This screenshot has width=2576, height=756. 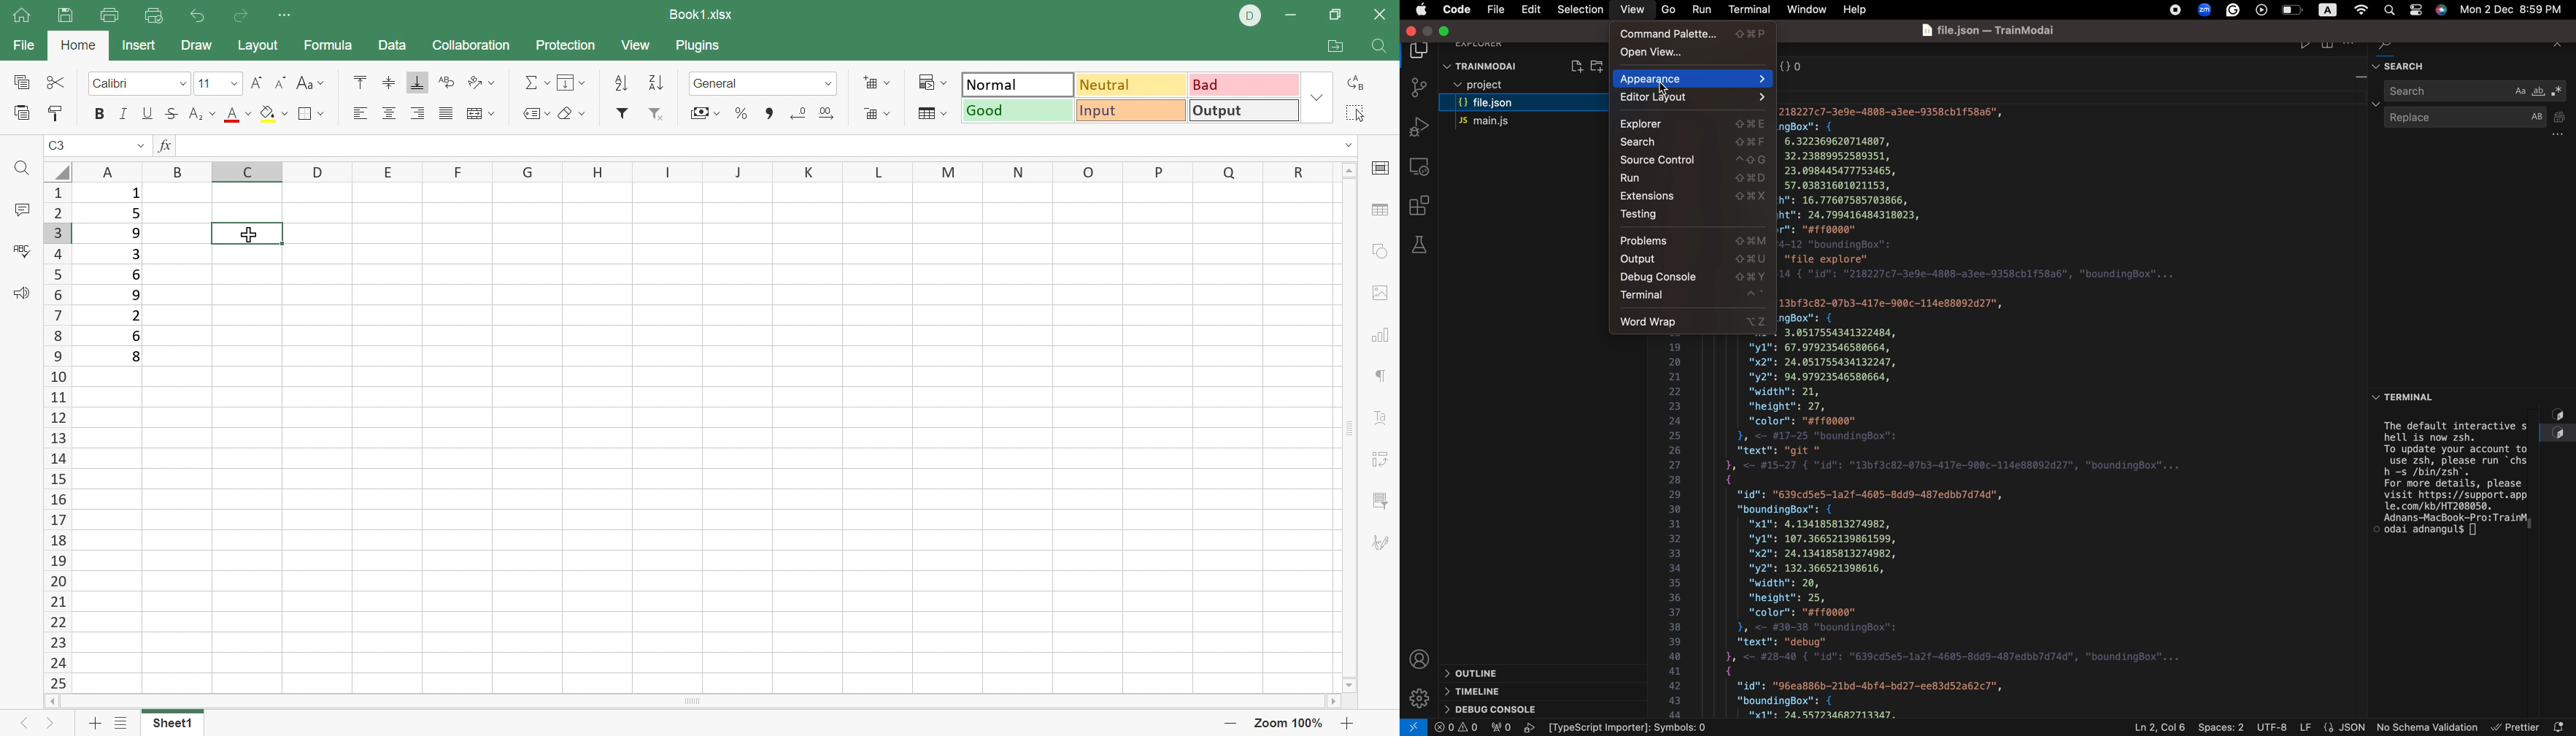 I want to click on , so click(x=1530, y=10).